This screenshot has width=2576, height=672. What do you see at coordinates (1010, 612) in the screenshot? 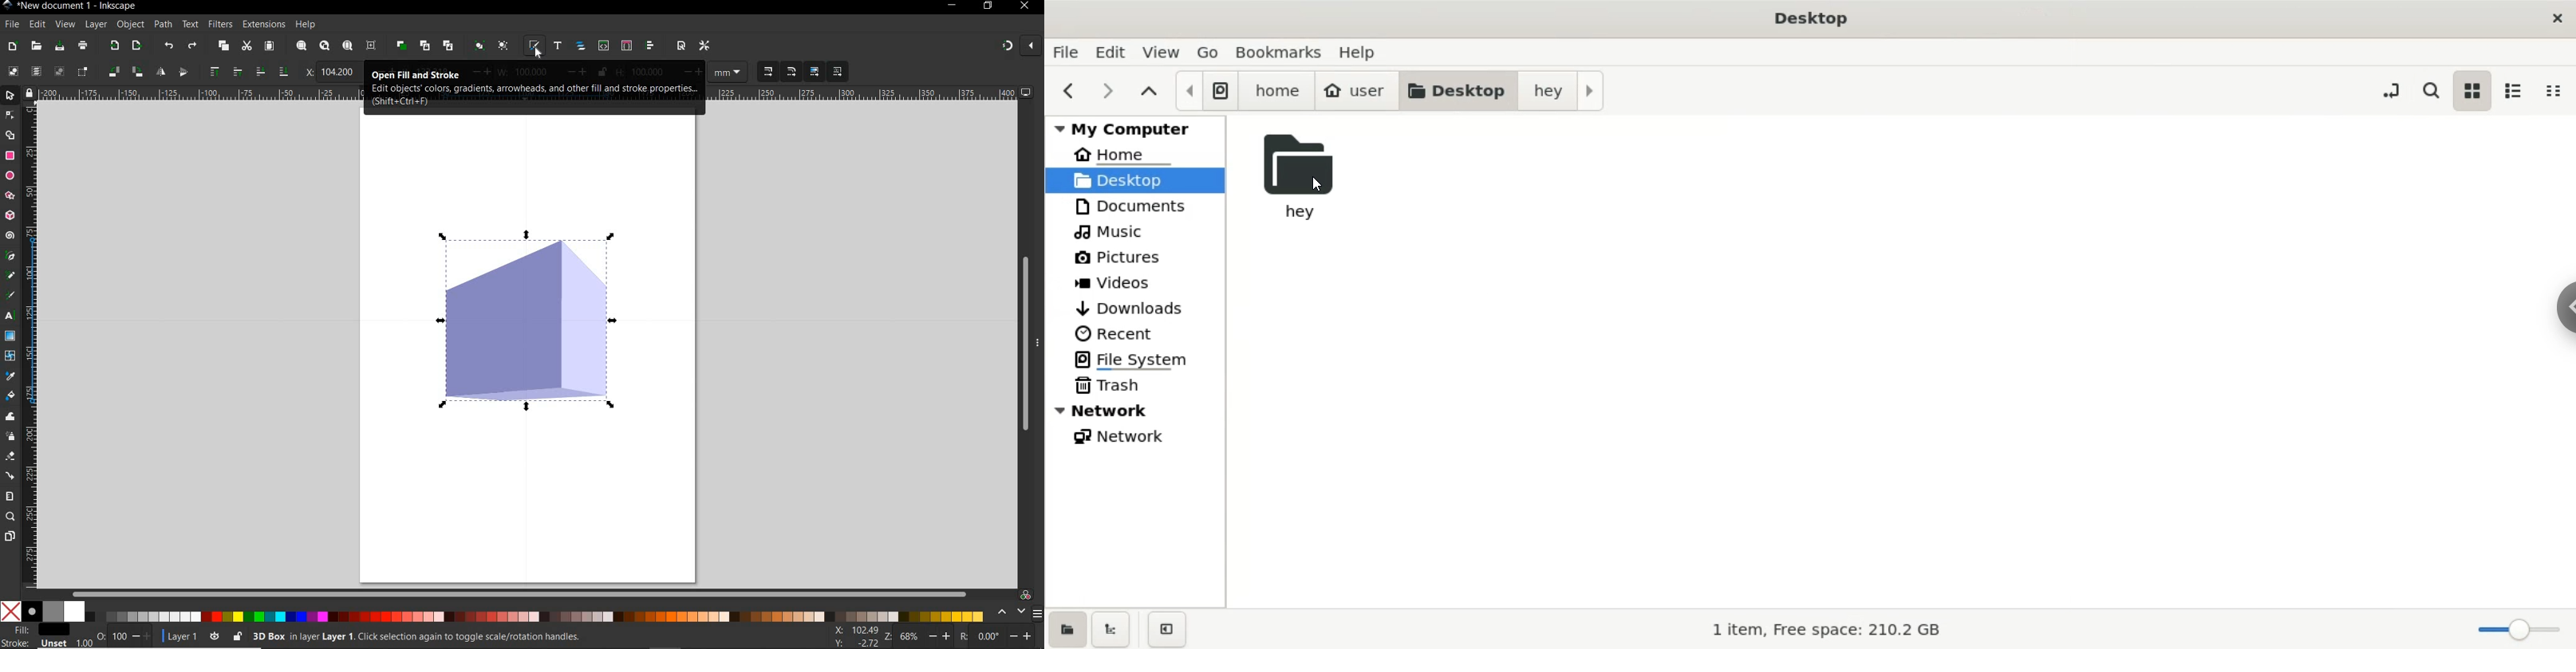
I see `scroll color options` at bounding box center [1010, 612].